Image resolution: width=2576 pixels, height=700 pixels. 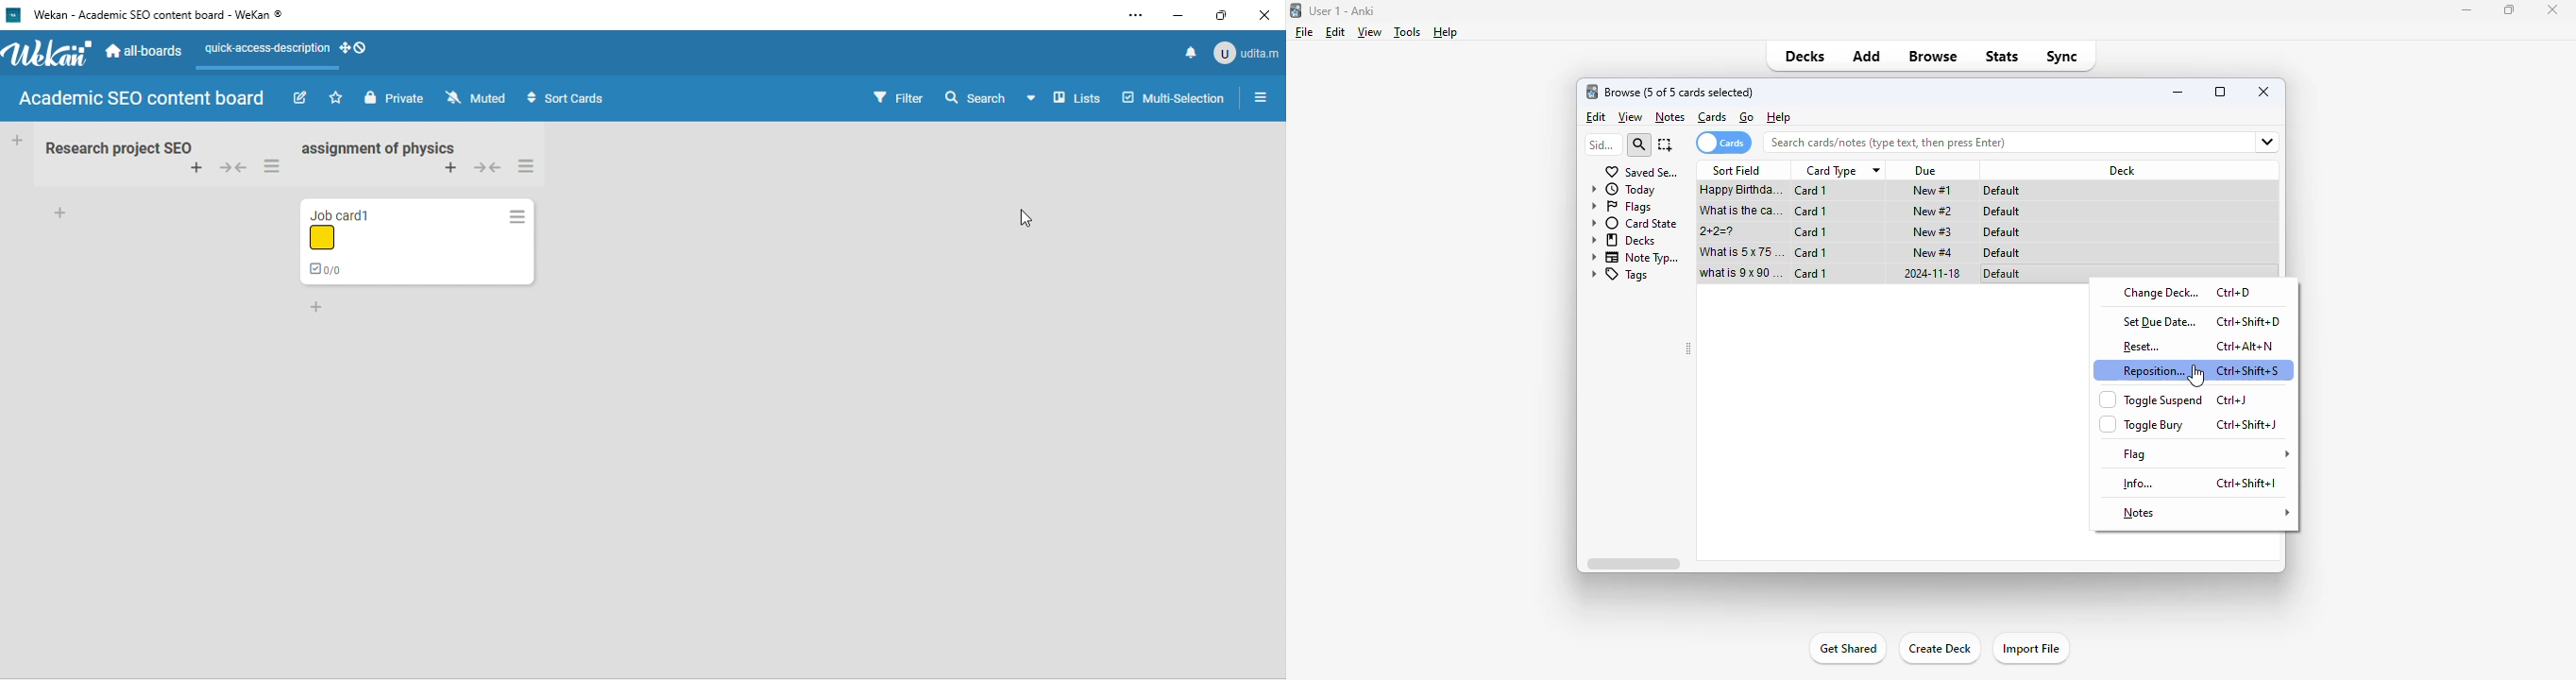 I want to click on title, so click(x=1341, y=11).